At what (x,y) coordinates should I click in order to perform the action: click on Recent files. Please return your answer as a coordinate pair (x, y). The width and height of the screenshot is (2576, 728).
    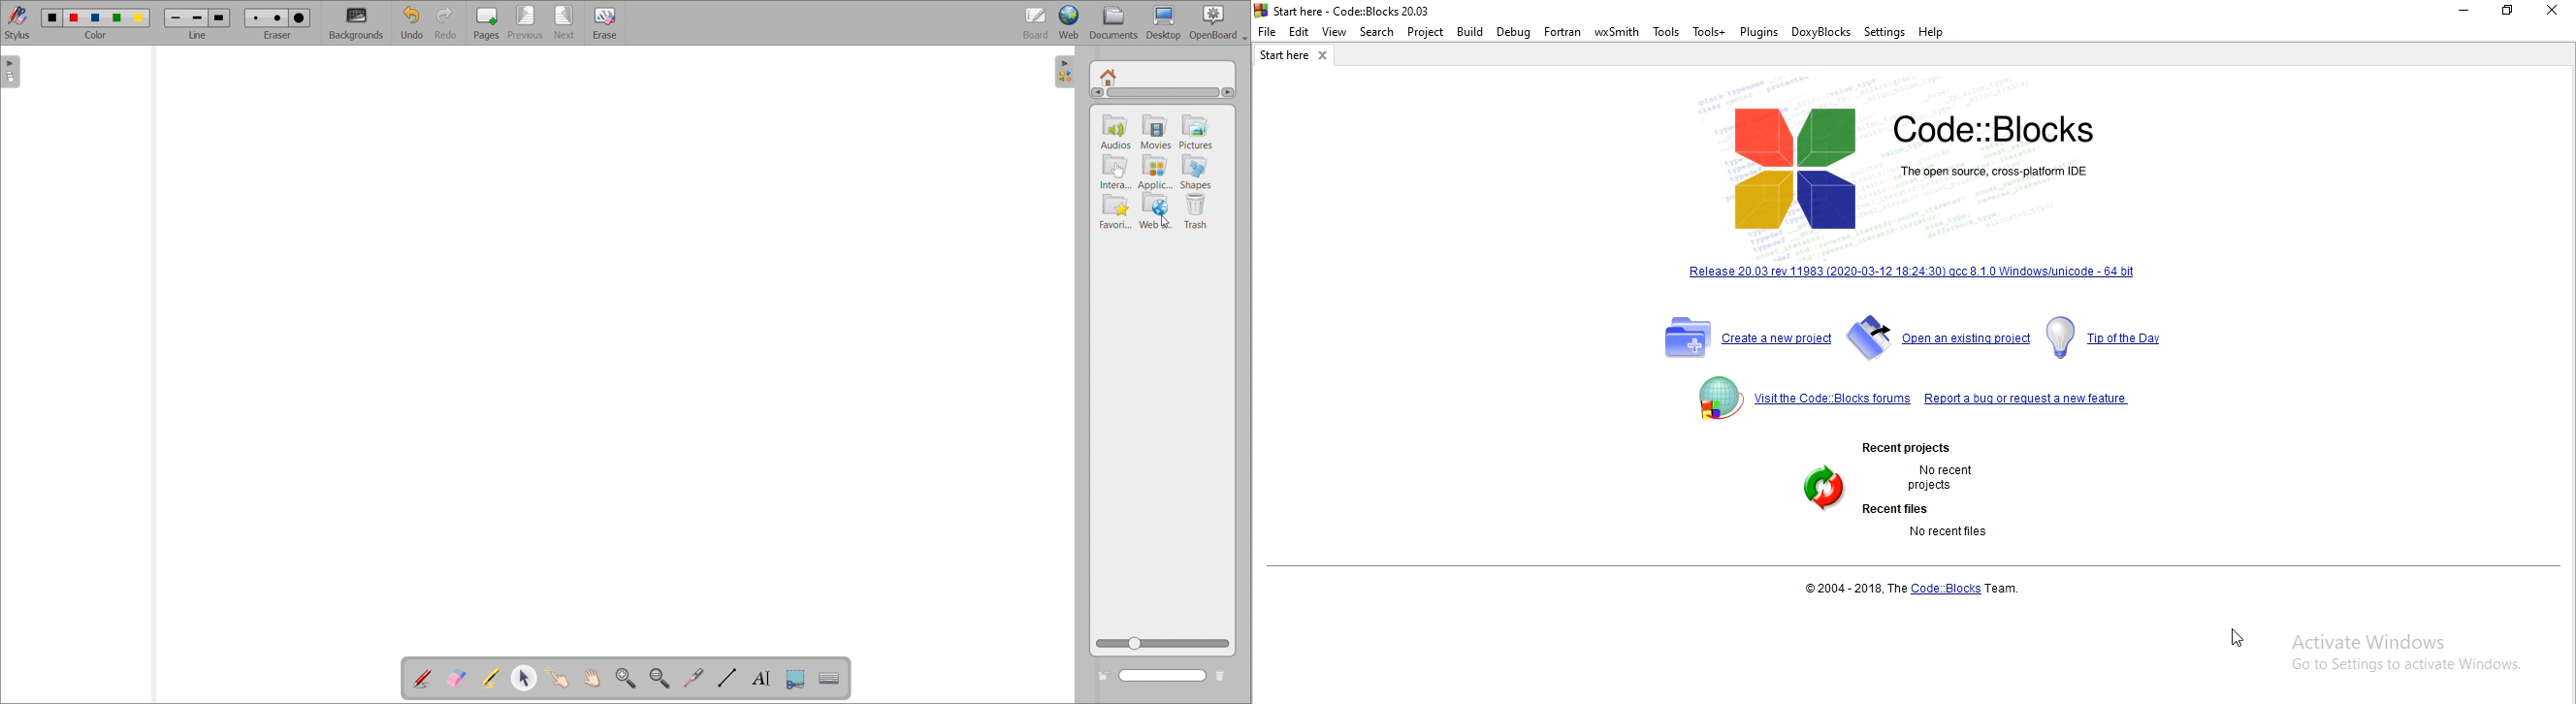
    Looking at the image, I should click on (1901, 508).